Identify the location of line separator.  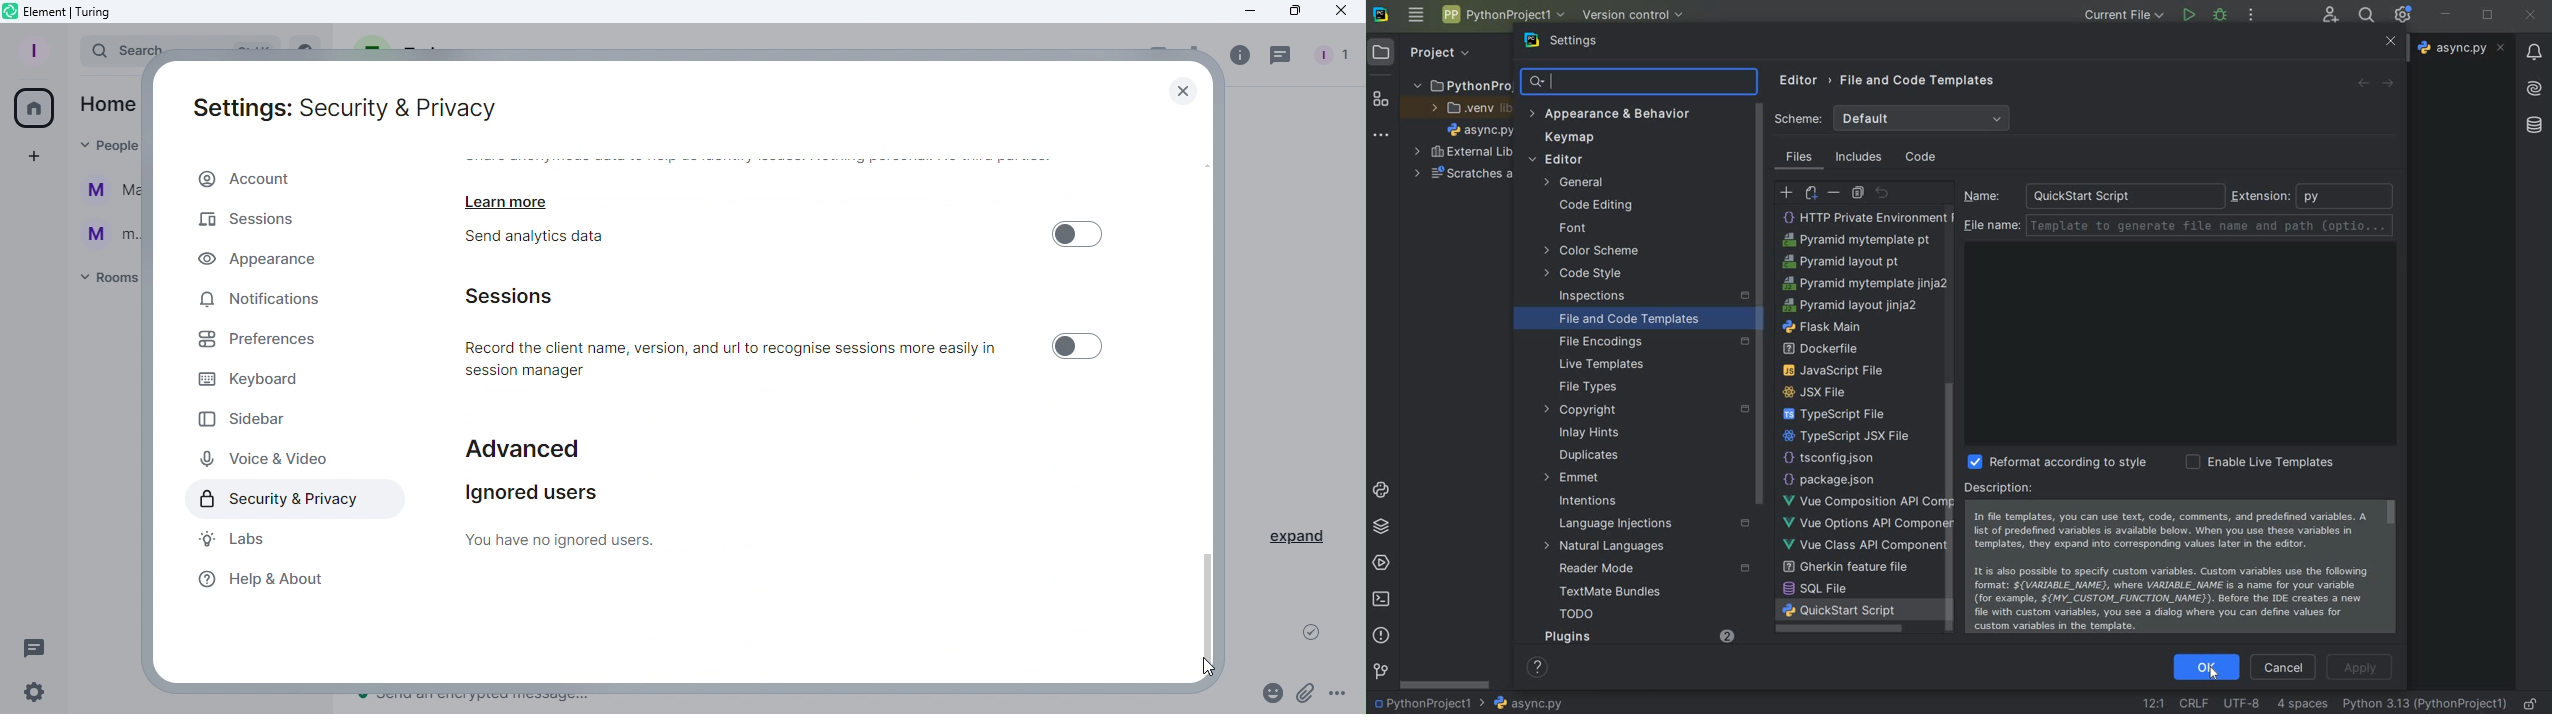
(2196, 702).